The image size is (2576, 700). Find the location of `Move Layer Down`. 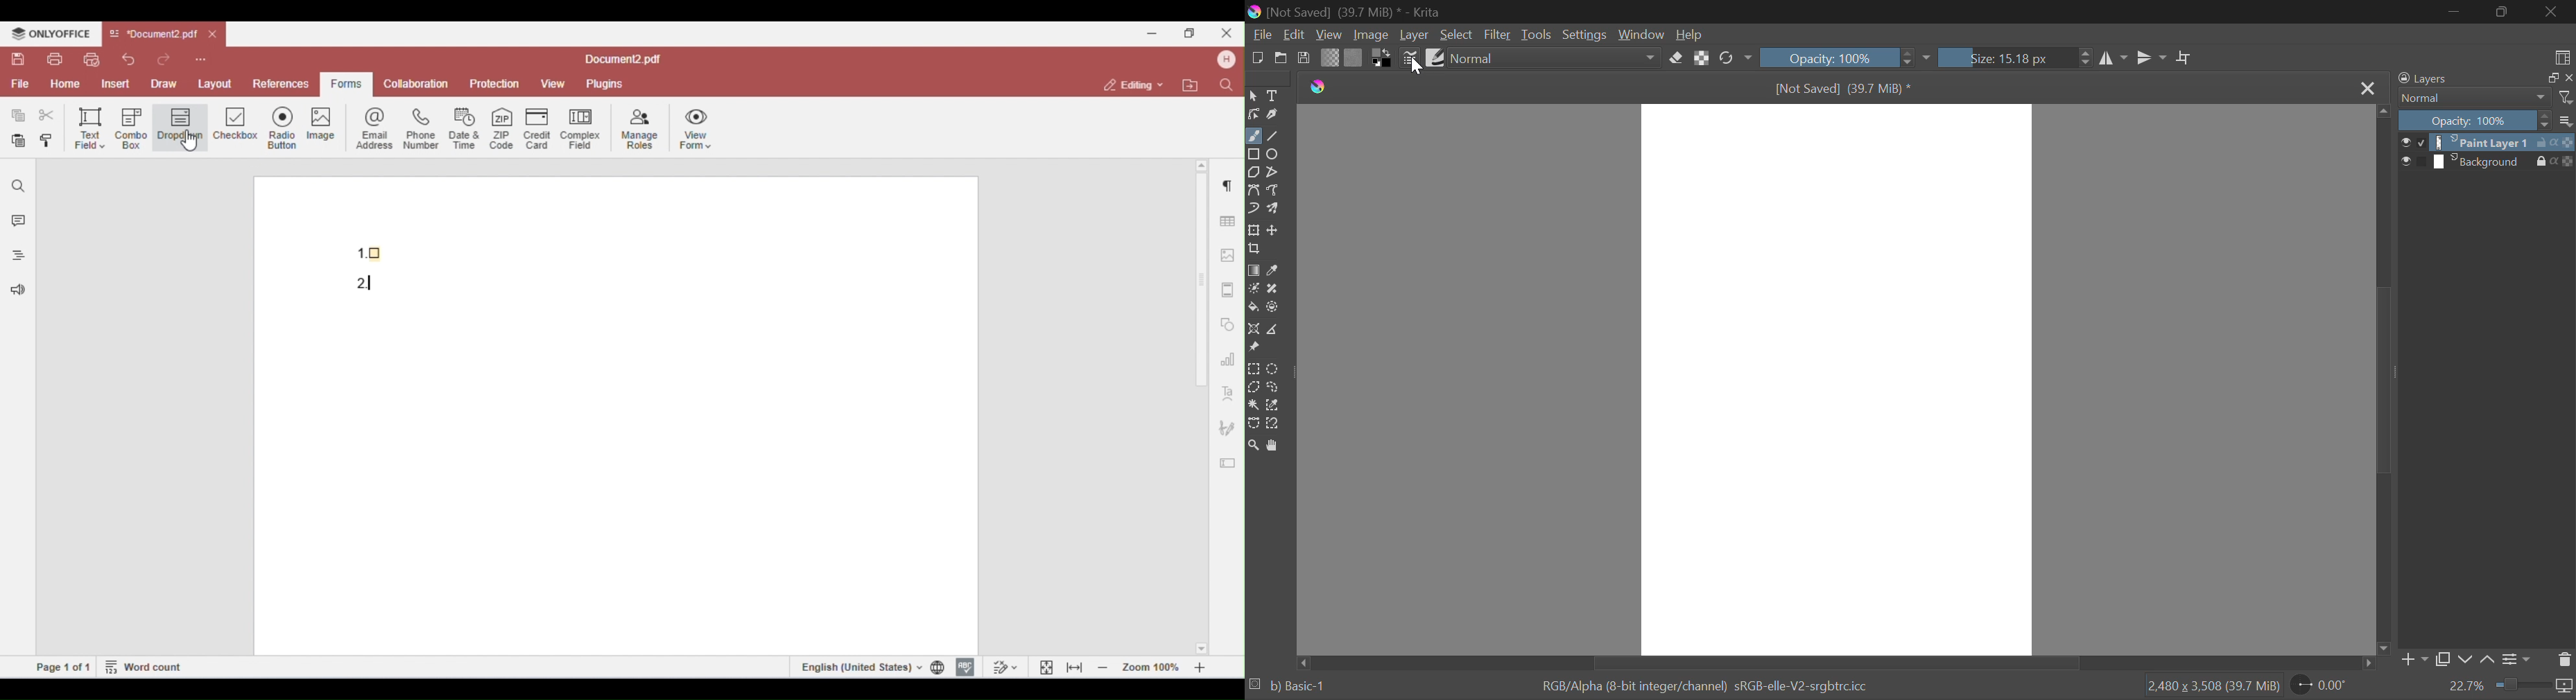

Move Layer Down is located at coordinates (2465, 661).